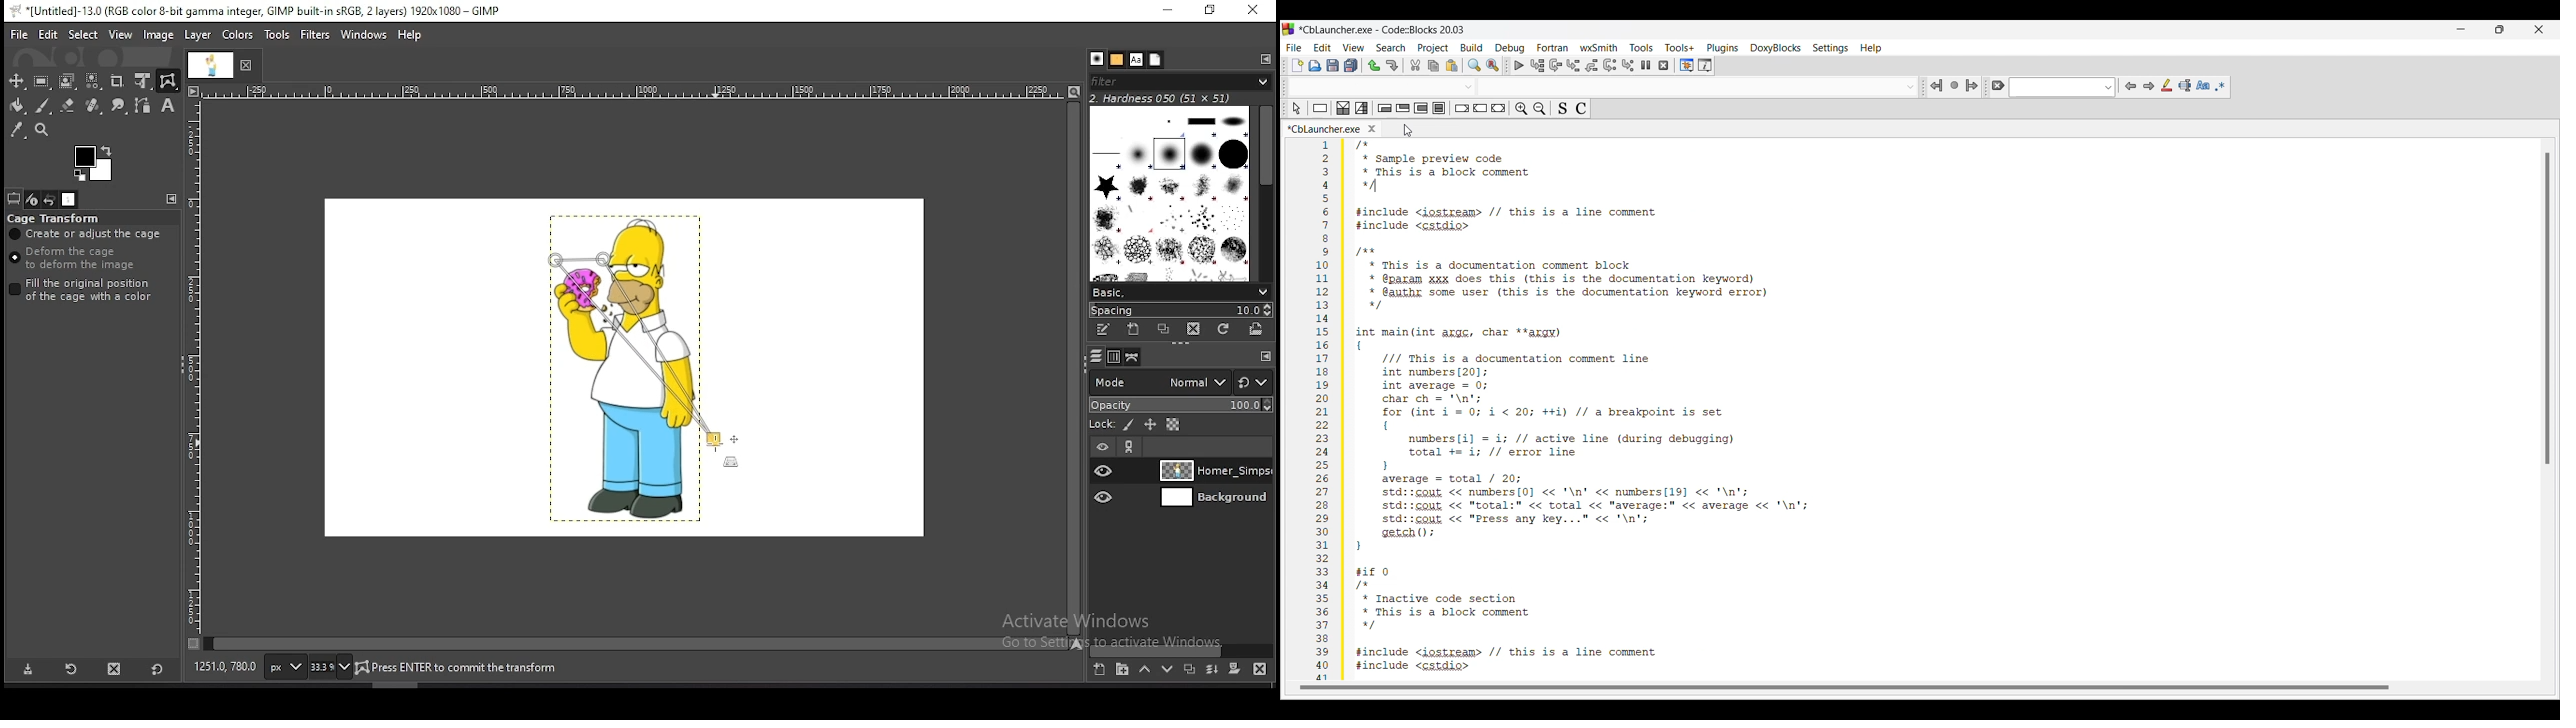  Describe the element at coordinates (1323, 47) in the screenshot. I see `Edit menu` at that location.